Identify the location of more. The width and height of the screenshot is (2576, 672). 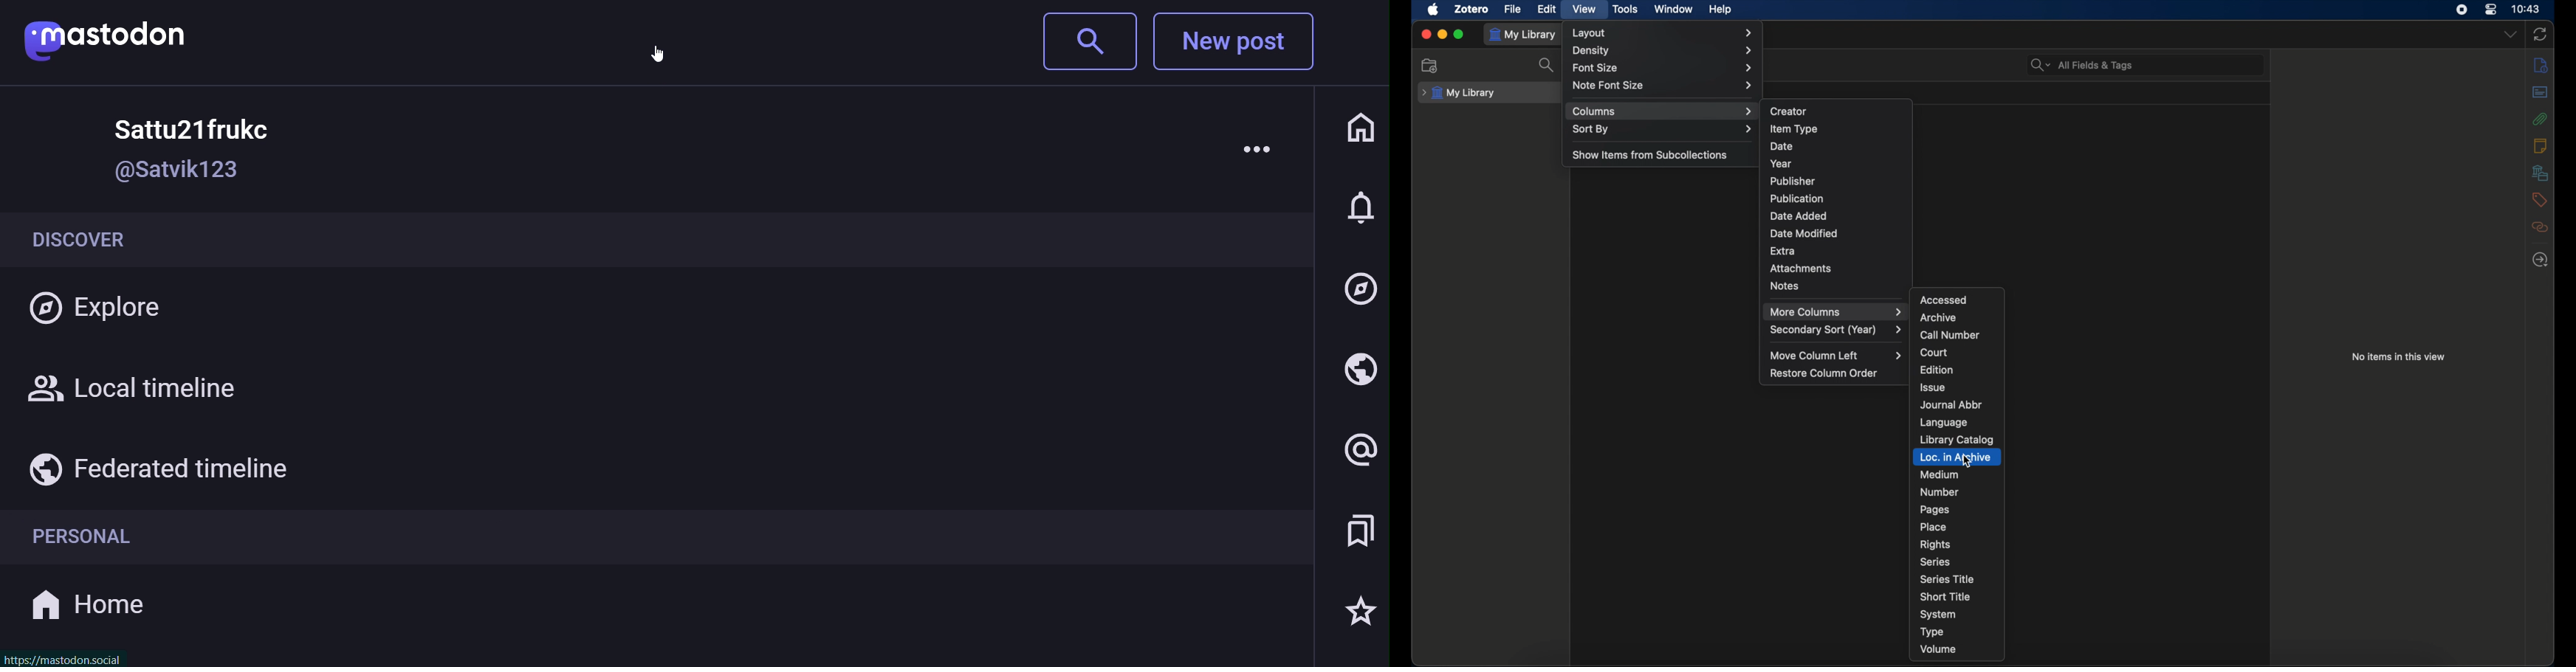
(1257, 148).